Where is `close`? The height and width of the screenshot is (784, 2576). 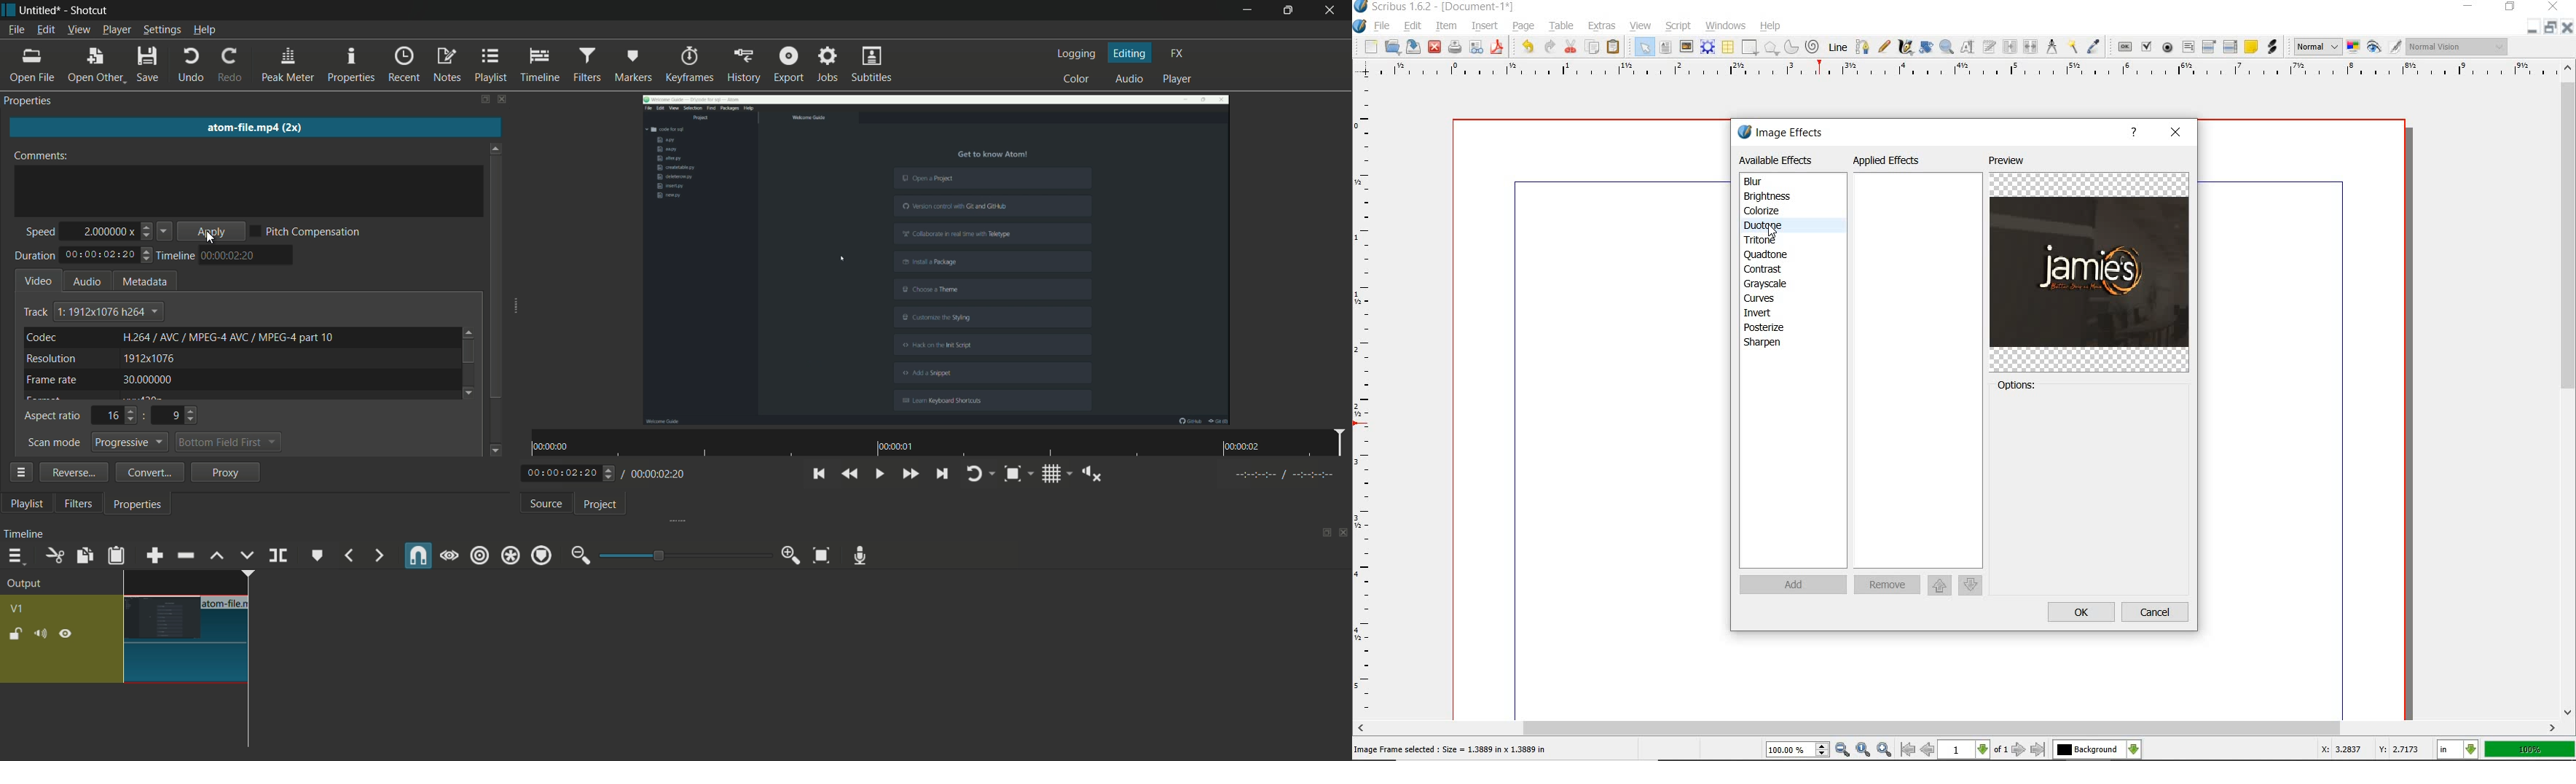
close is located at coordinates (2175, 133).